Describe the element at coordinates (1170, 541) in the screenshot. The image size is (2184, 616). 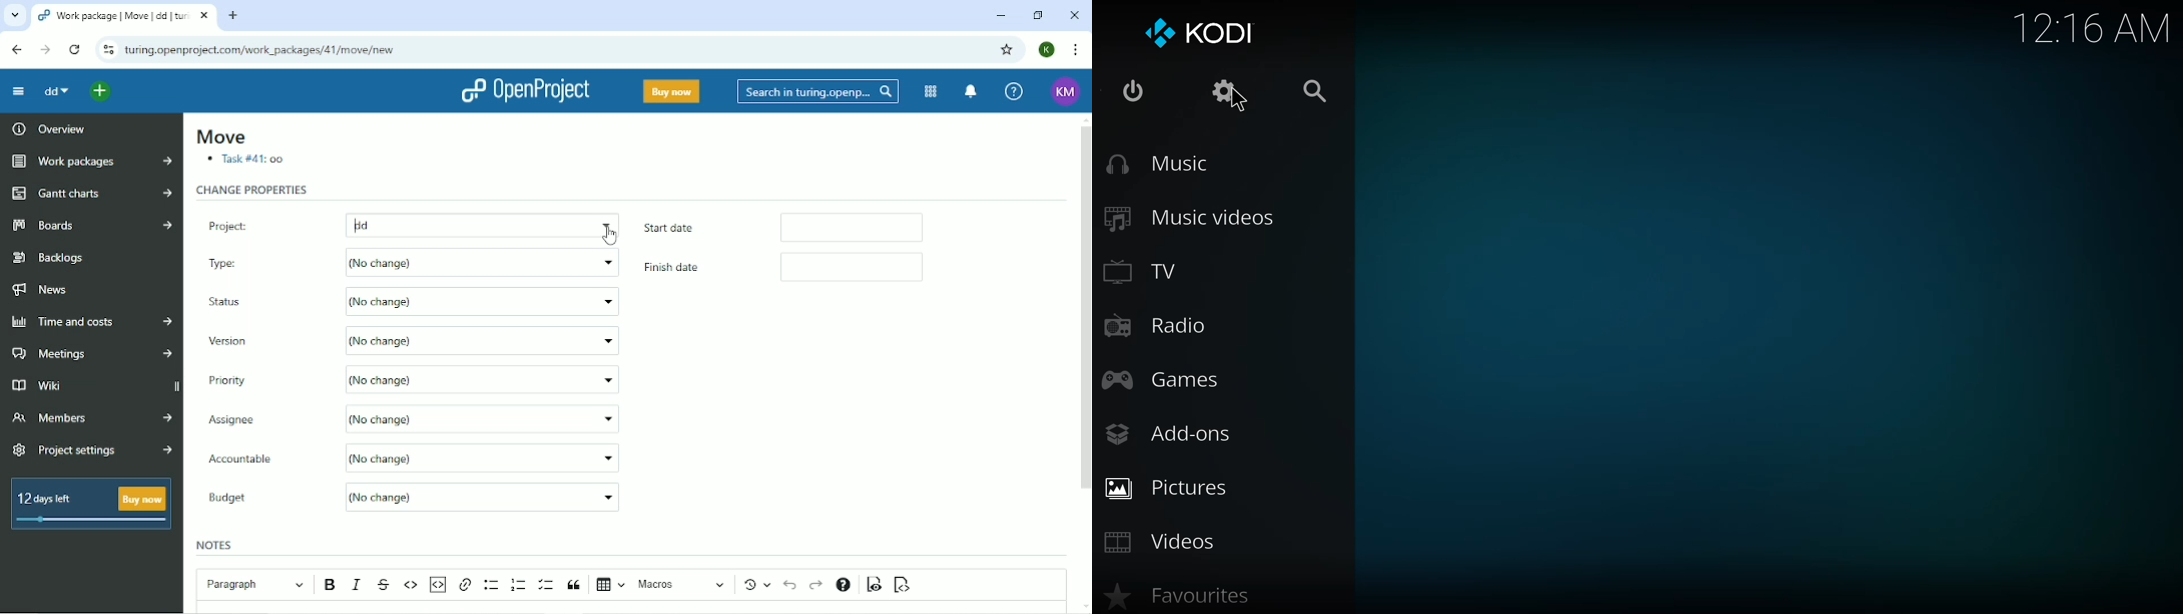
I see `videos` at that location.